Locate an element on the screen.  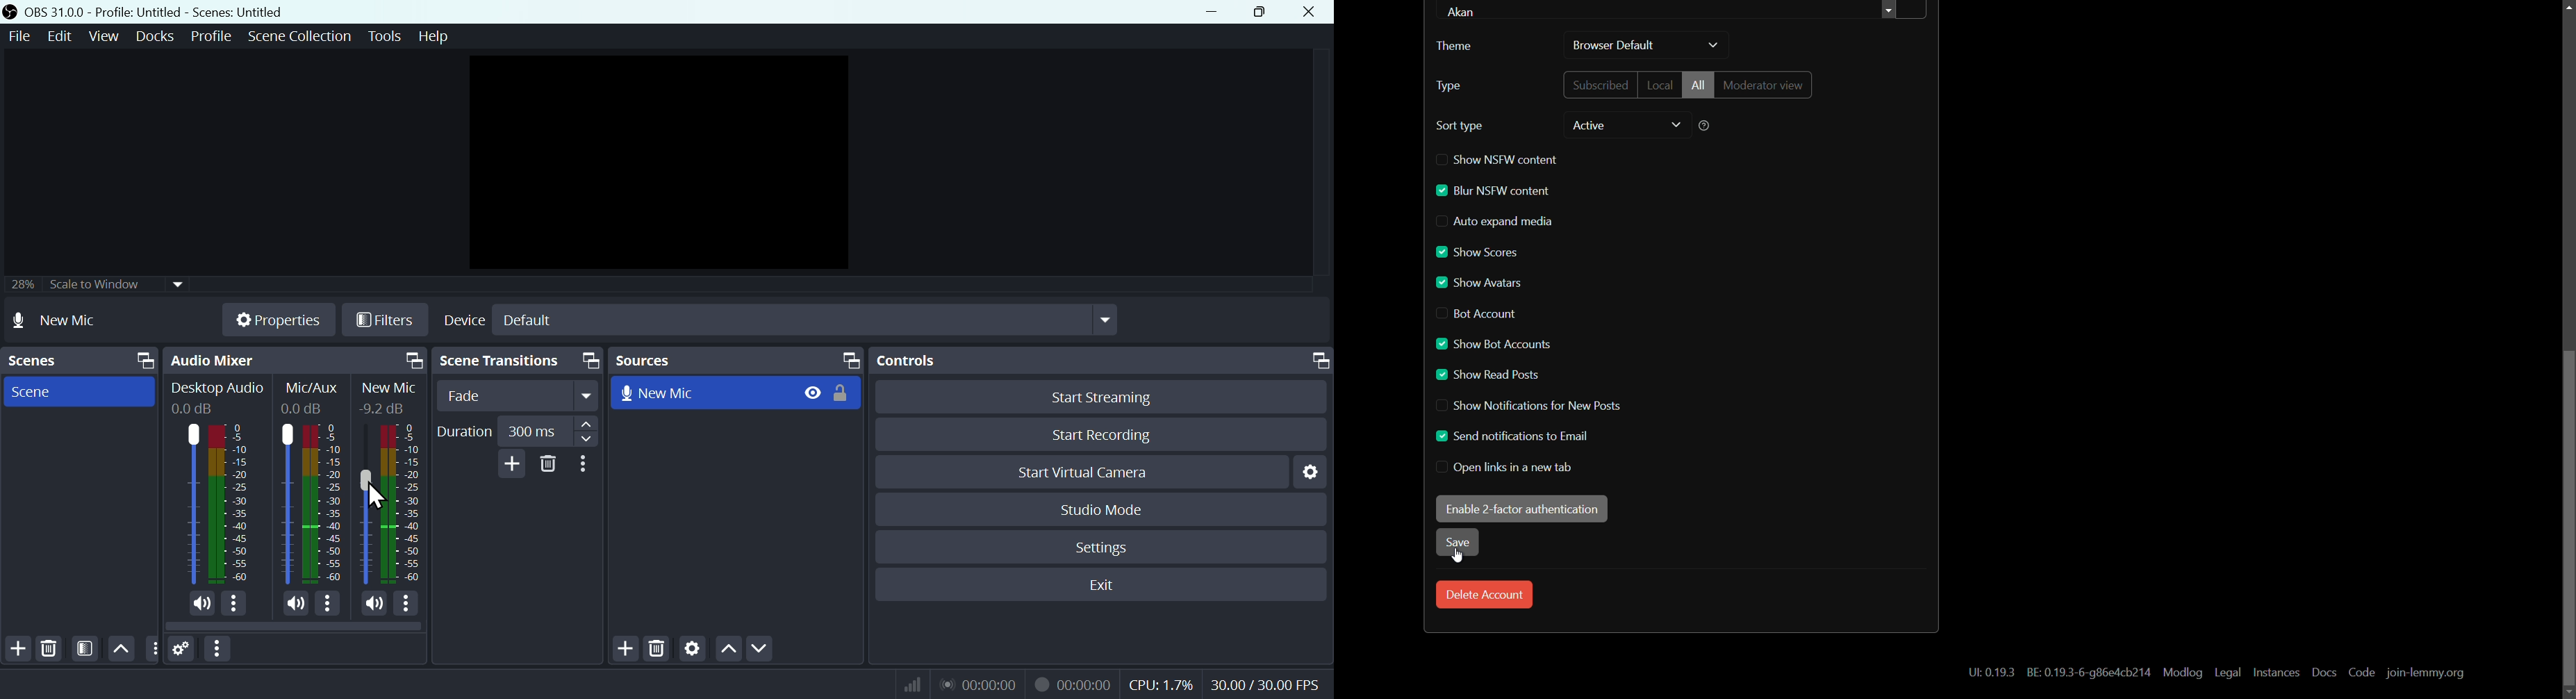
 is located at coordinates (1112, 396).